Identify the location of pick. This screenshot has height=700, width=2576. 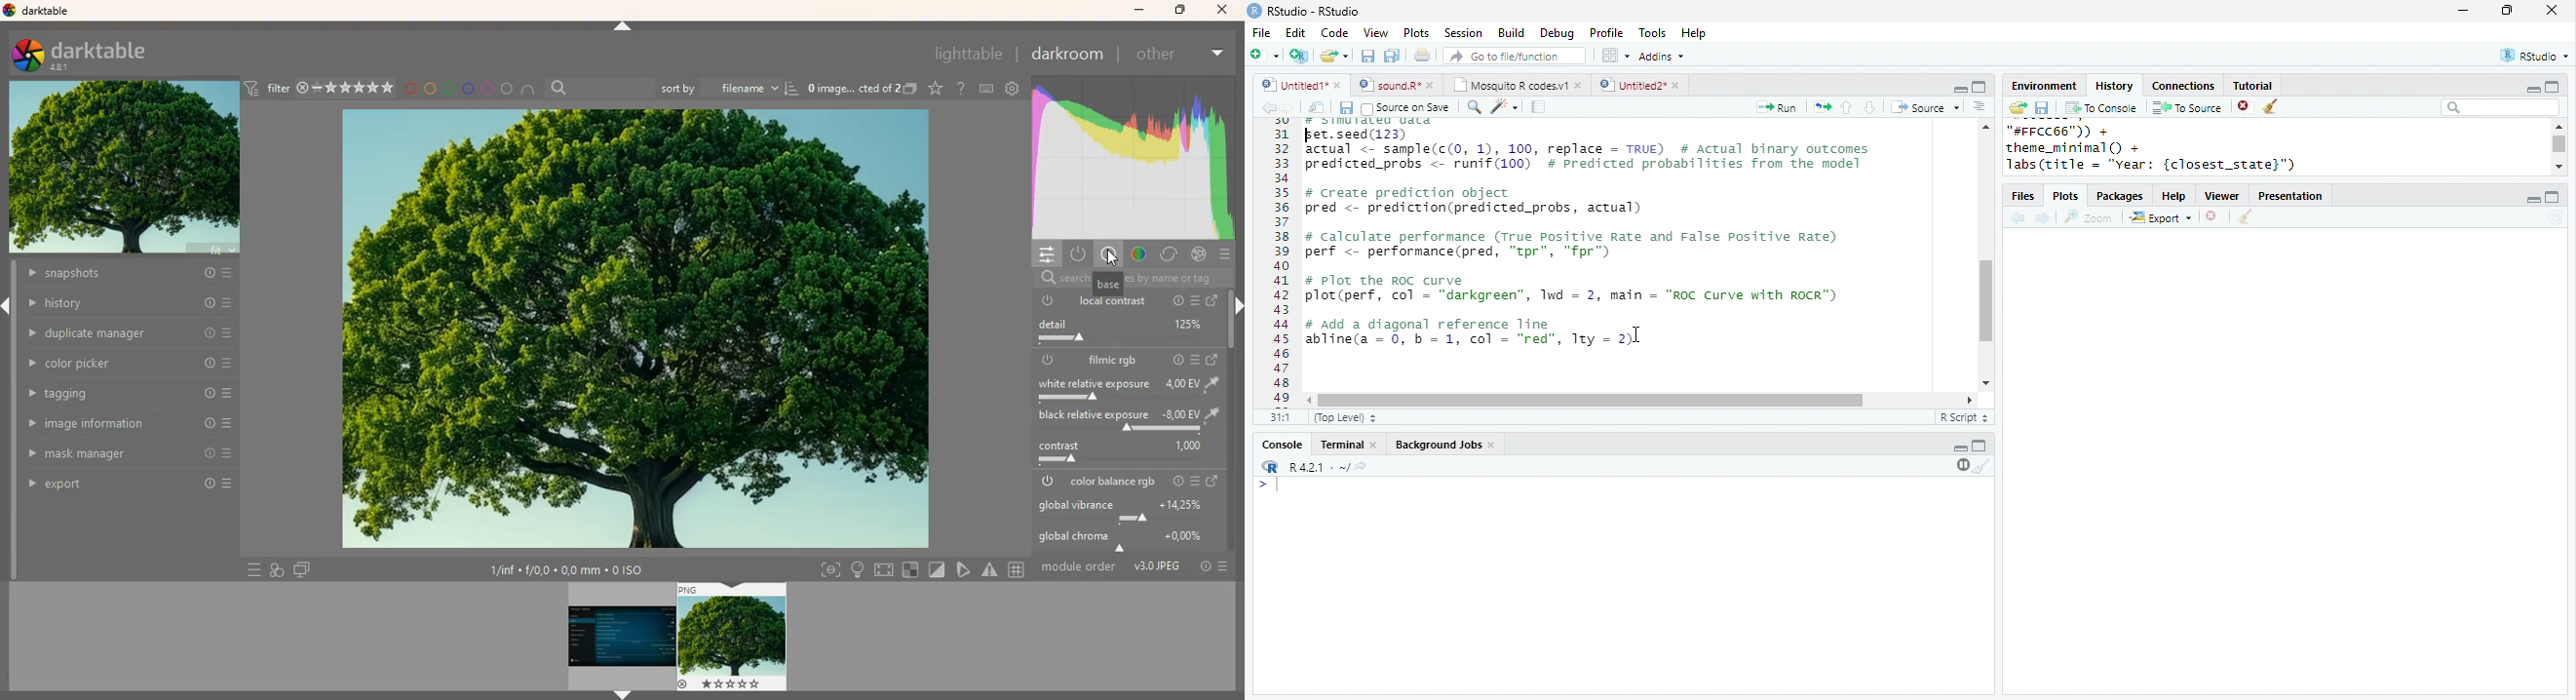
(963, 570).